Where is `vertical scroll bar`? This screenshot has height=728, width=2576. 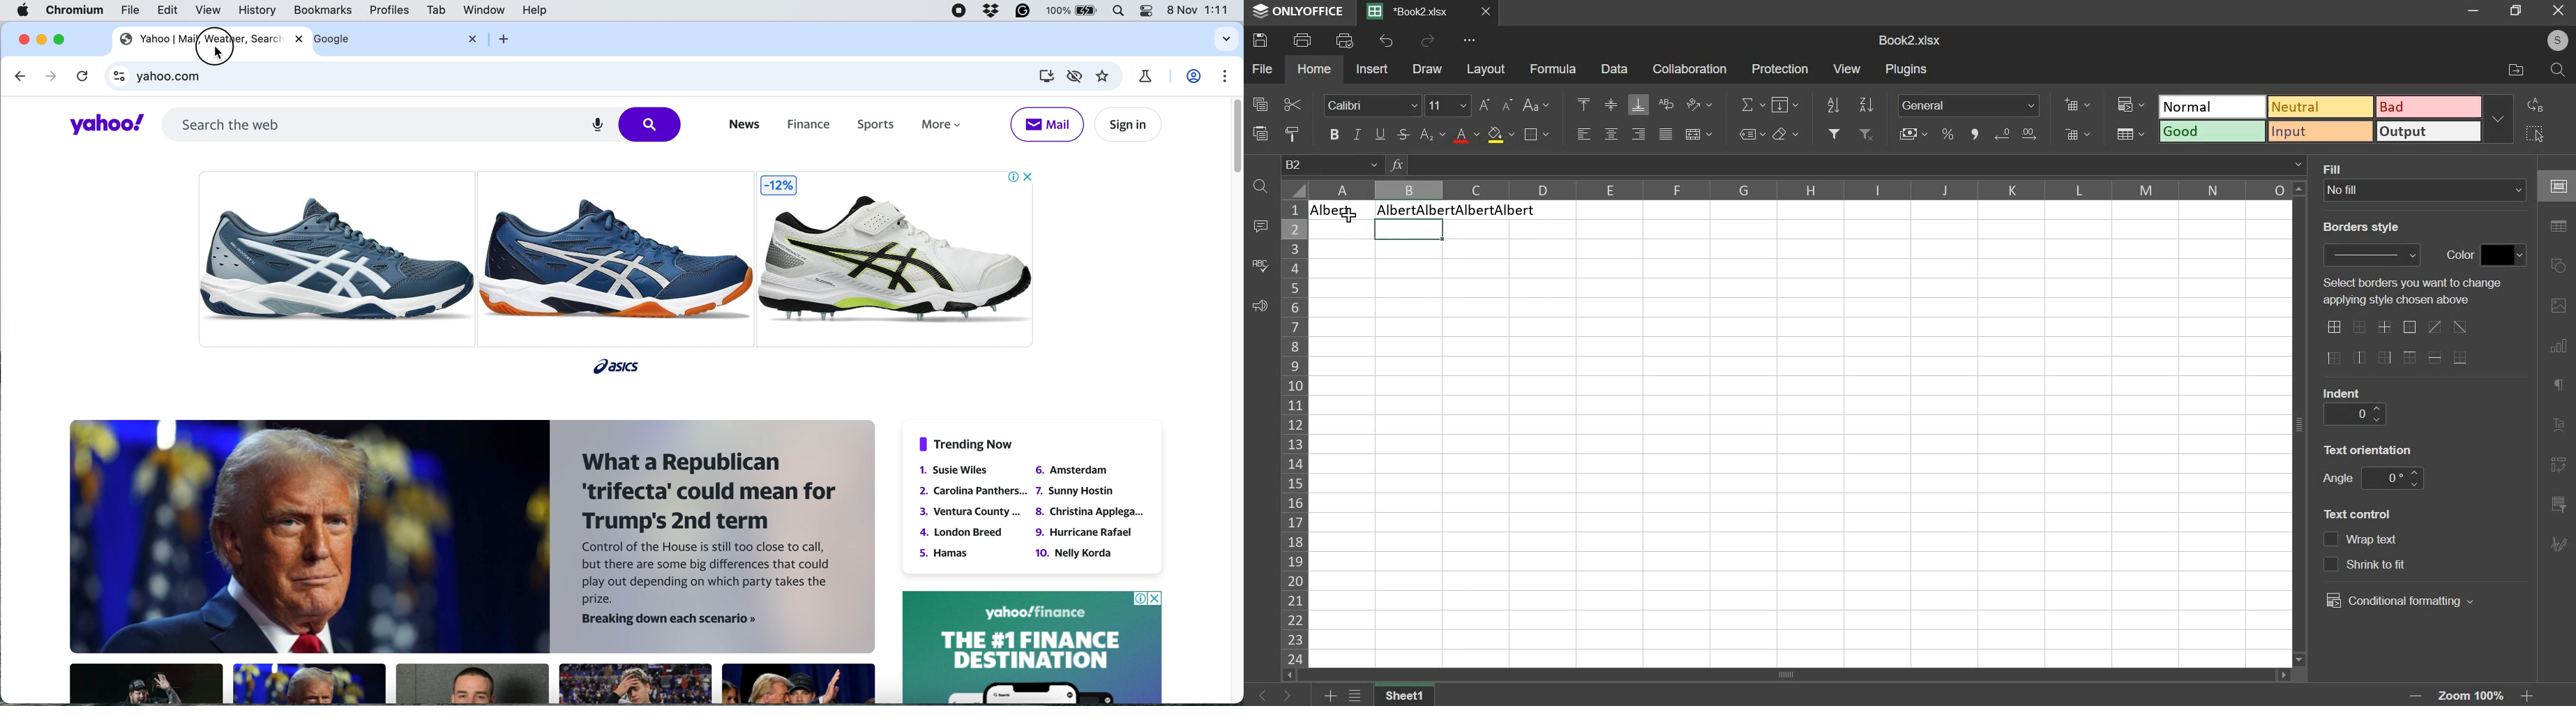
vertical scroll bar is located at coordinates (2303, 423).